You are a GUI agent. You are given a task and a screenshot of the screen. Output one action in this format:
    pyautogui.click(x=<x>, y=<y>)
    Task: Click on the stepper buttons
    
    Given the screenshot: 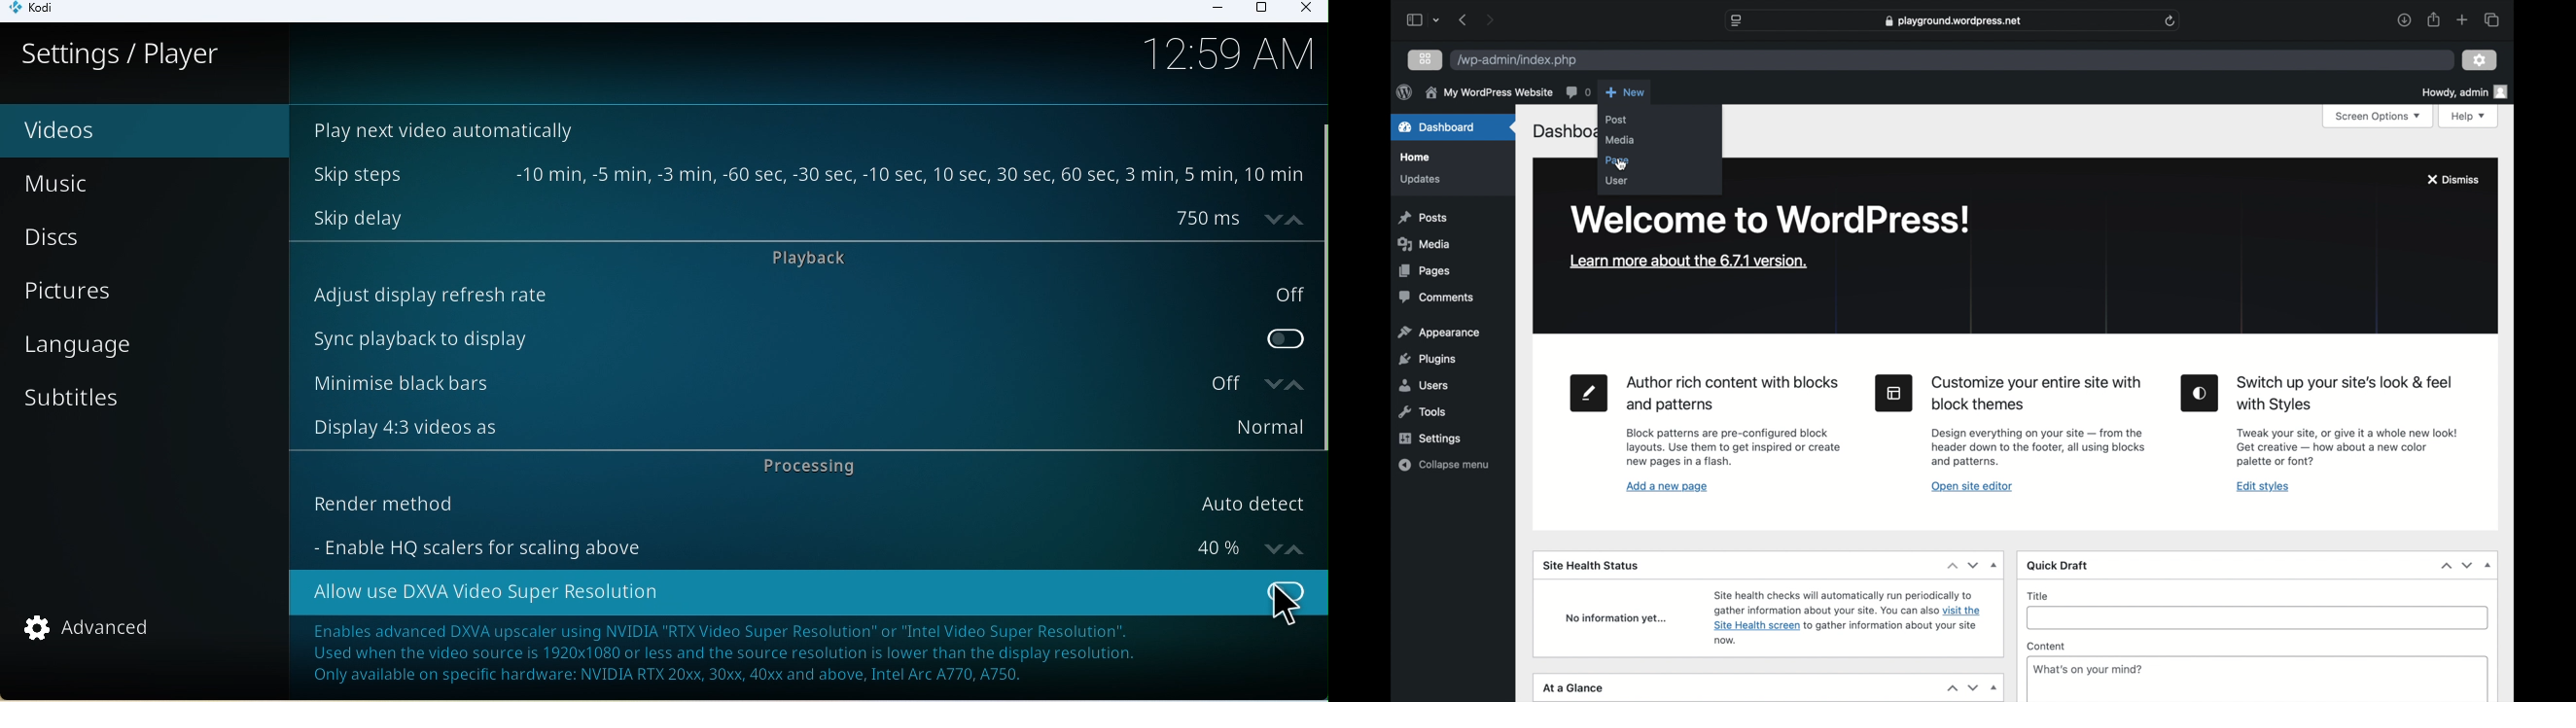 What is the action you would take?
    pyautogui.click(x=1963, y=688)
    